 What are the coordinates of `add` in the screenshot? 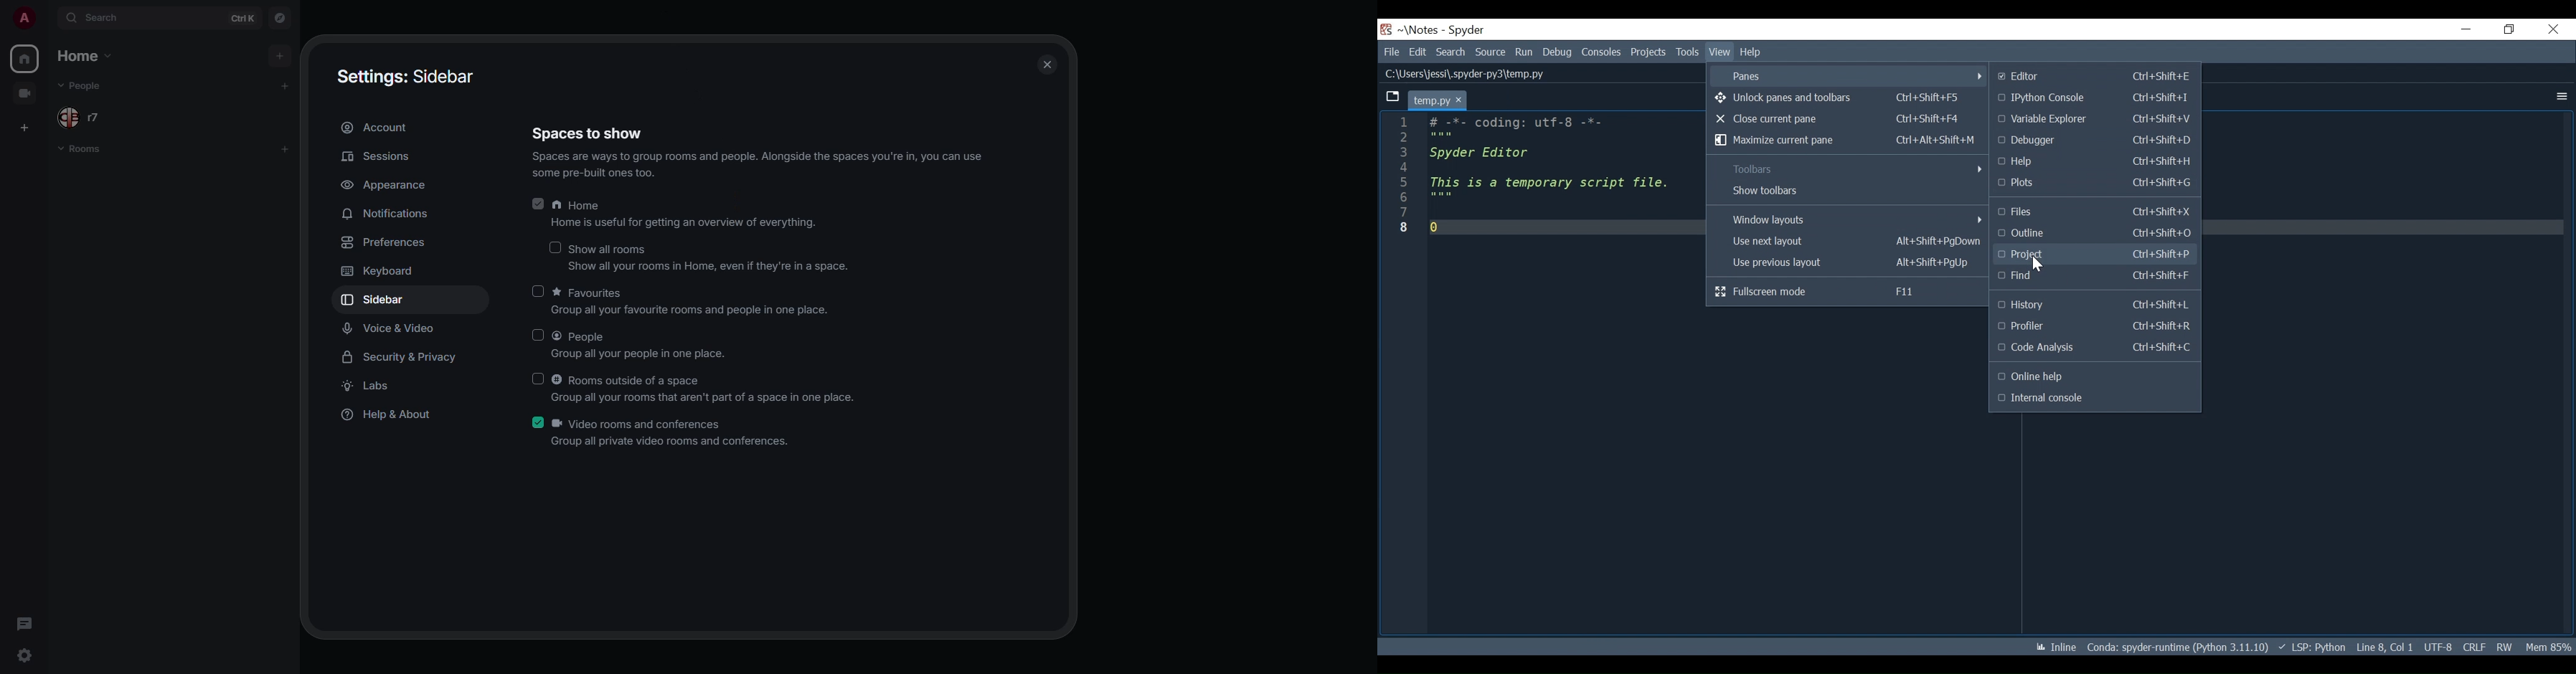 It's located at (286, 151).